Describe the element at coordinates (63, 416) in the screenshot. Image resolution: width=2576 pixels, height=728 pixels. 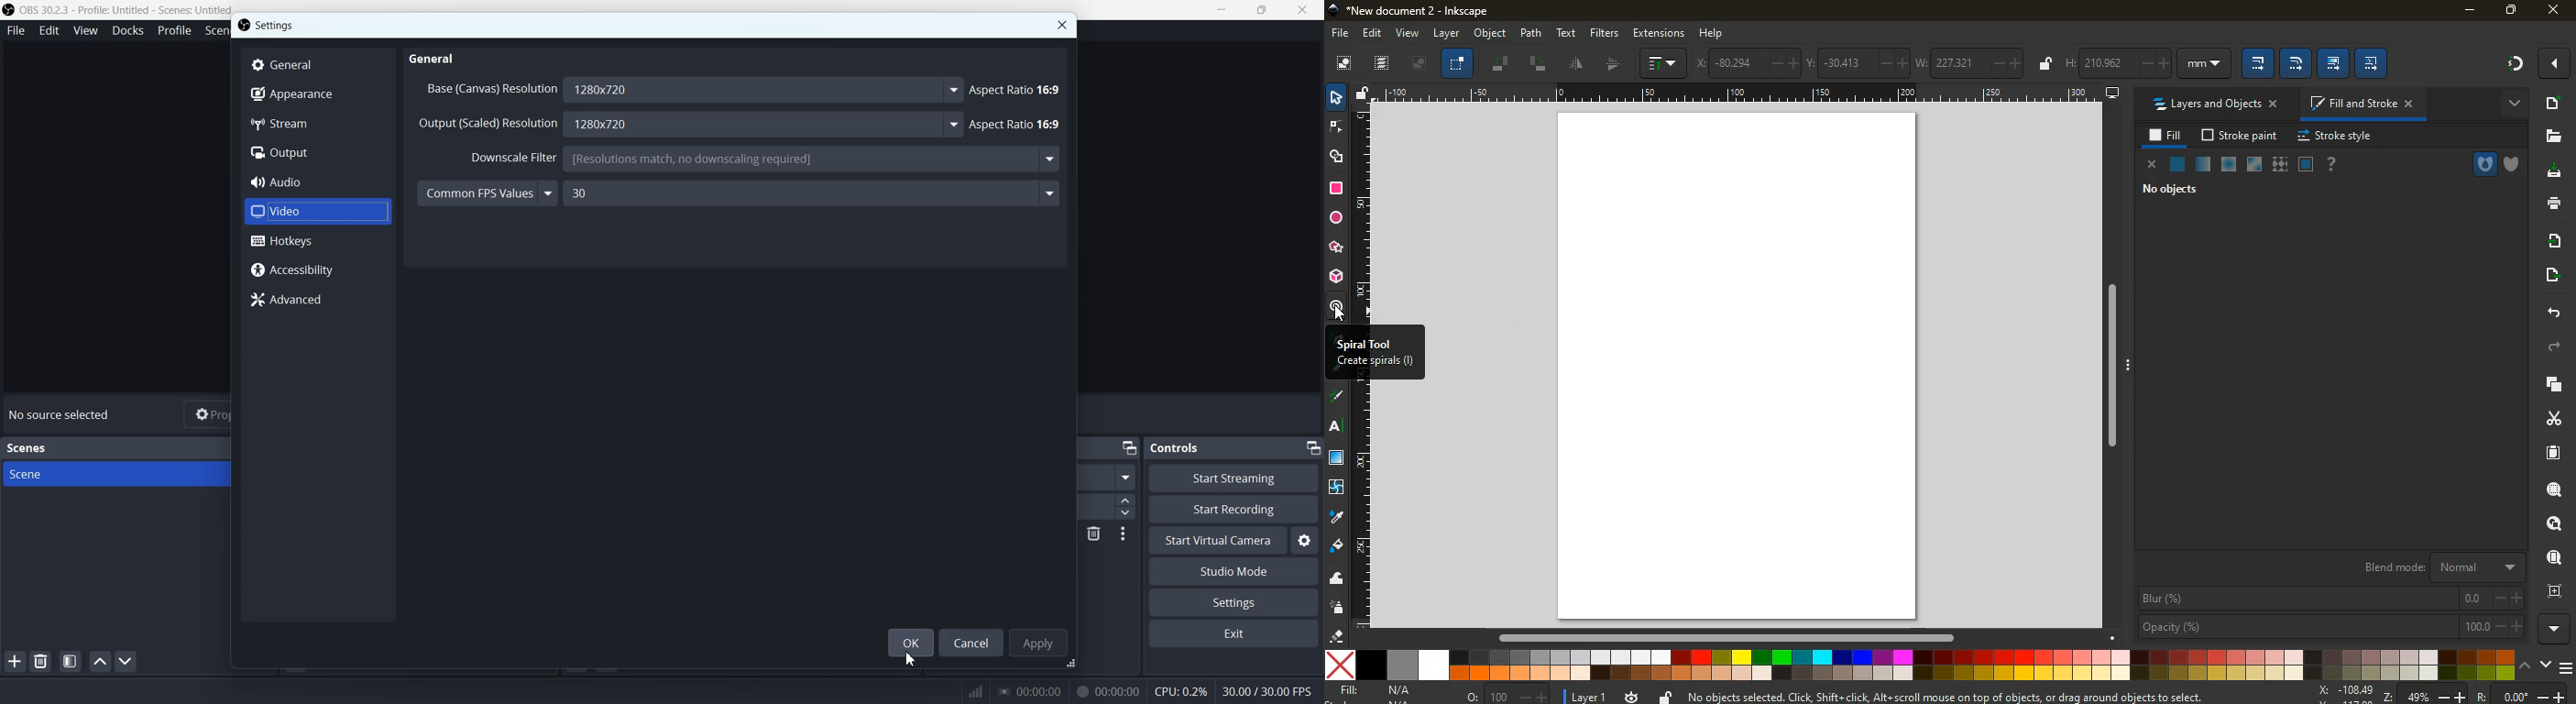
I see `No source selected` at that location.